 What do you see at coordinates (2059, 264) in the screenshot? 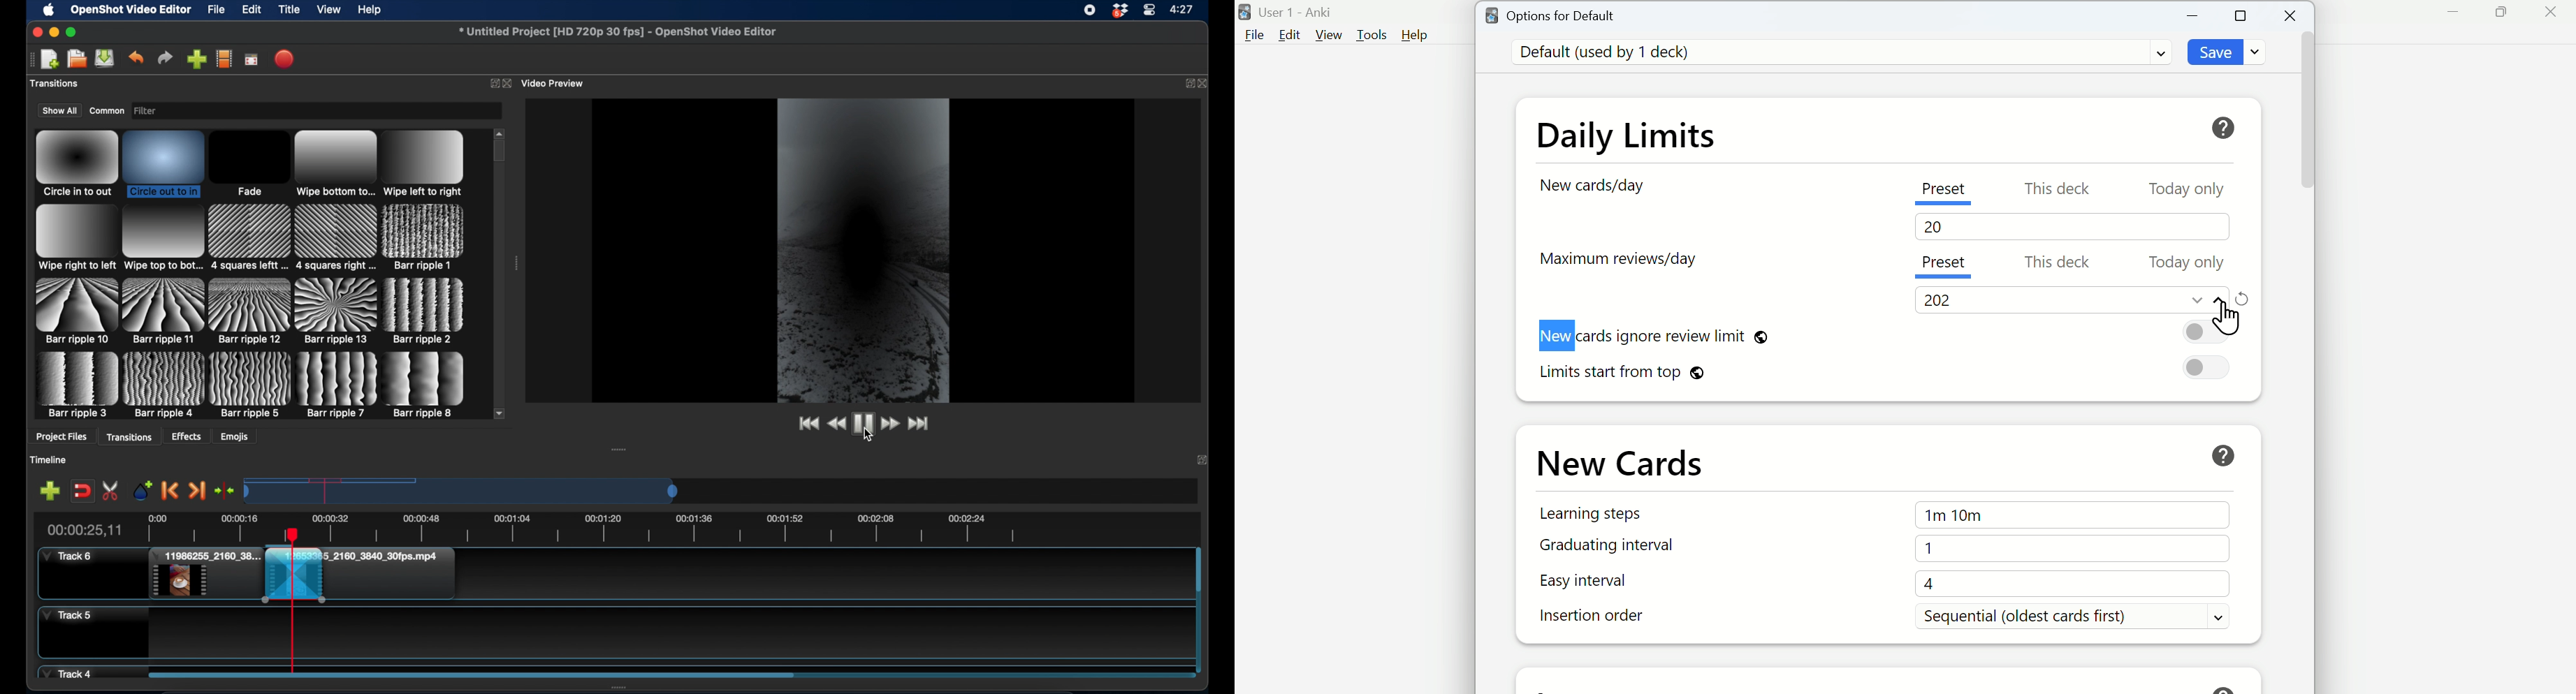
I see `This deck` at bounding box center [2059, 264].